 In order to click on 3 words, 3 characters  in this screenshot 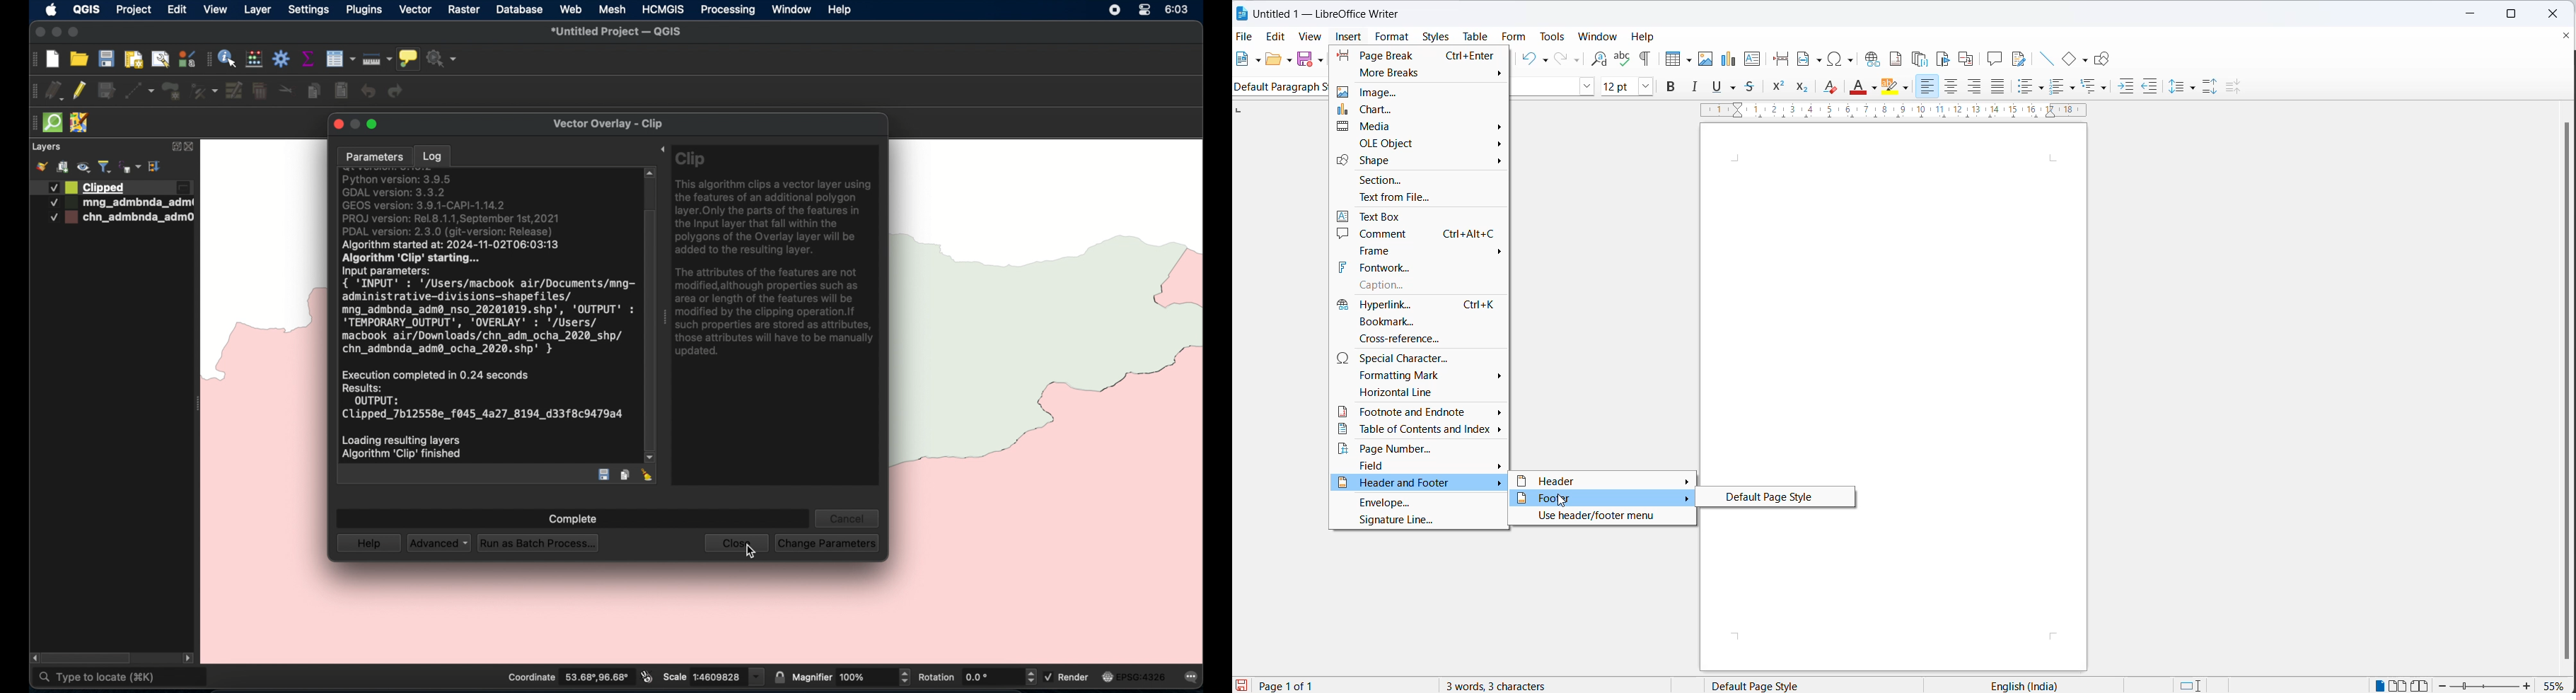, I will do `click(1507, 685)`.